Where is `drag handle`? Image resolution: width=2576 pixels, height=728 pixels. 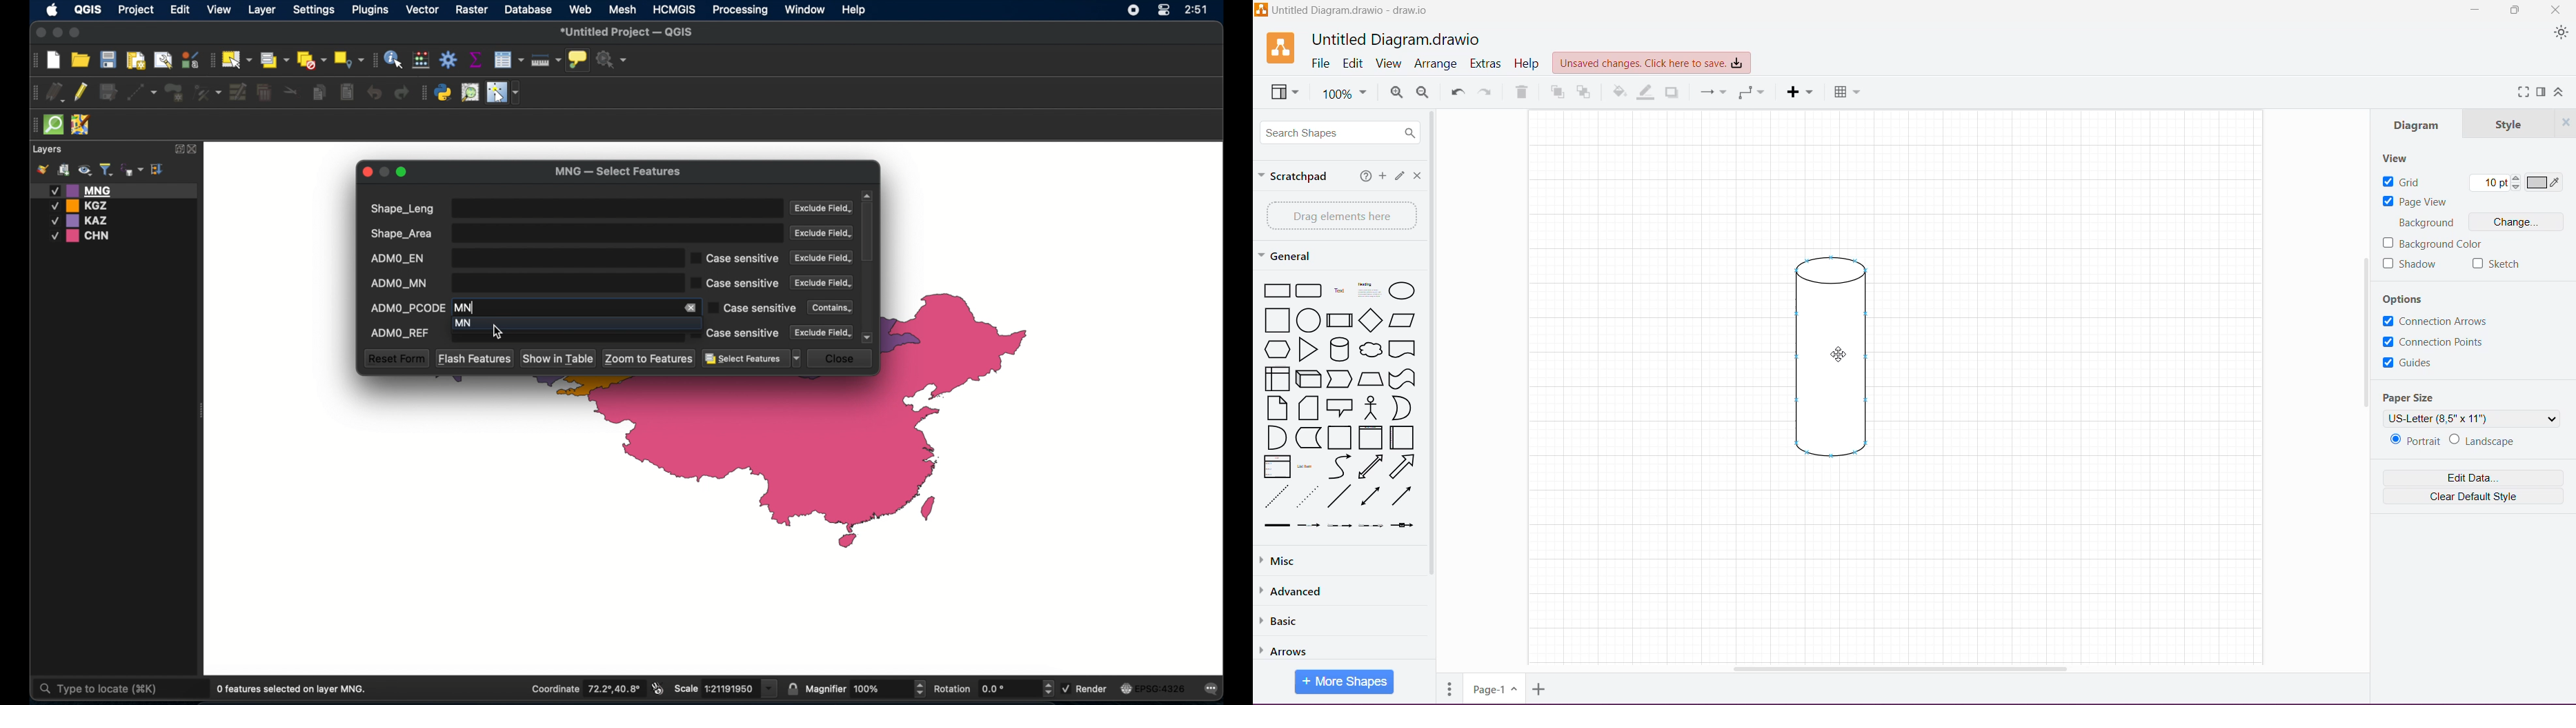
drag handle is located at coordinates (33, 125).